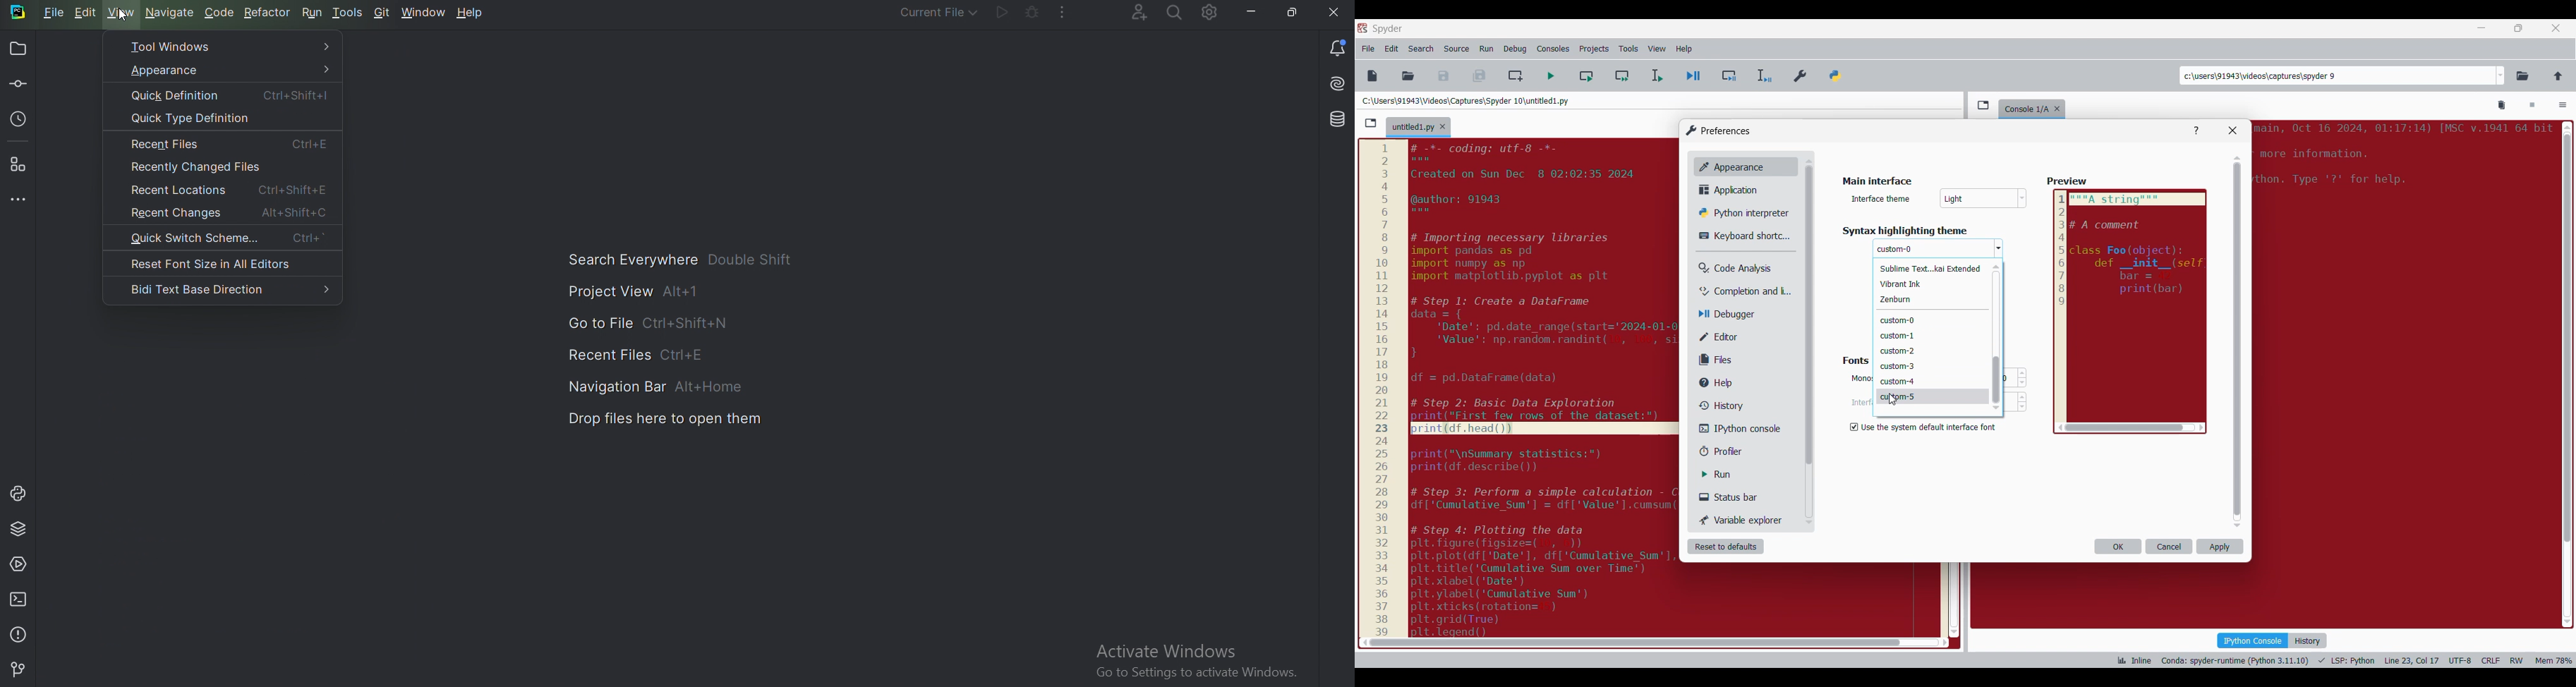  Describe the element at coordinates (1996, 337) in the screenshot. I see `Vertical slide bar` at that location.